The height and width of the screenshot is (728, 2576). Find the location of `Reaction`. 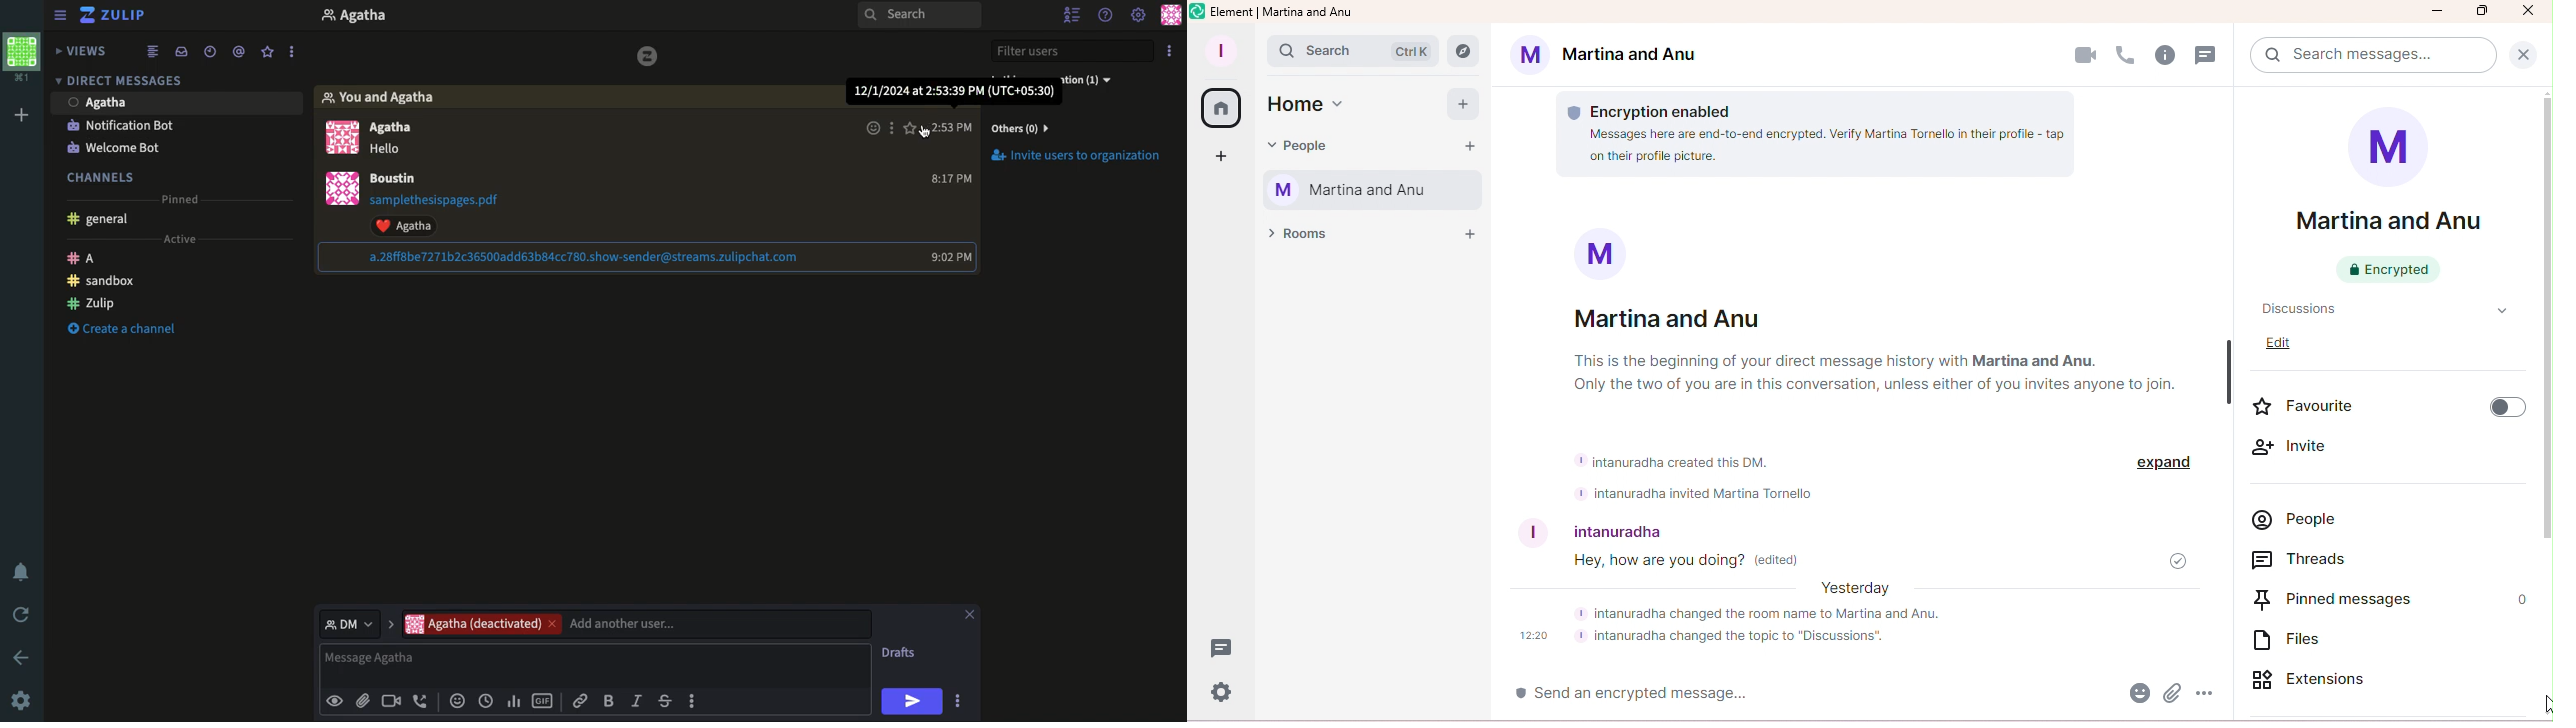

Reaction is located at coordinates (874, 129).